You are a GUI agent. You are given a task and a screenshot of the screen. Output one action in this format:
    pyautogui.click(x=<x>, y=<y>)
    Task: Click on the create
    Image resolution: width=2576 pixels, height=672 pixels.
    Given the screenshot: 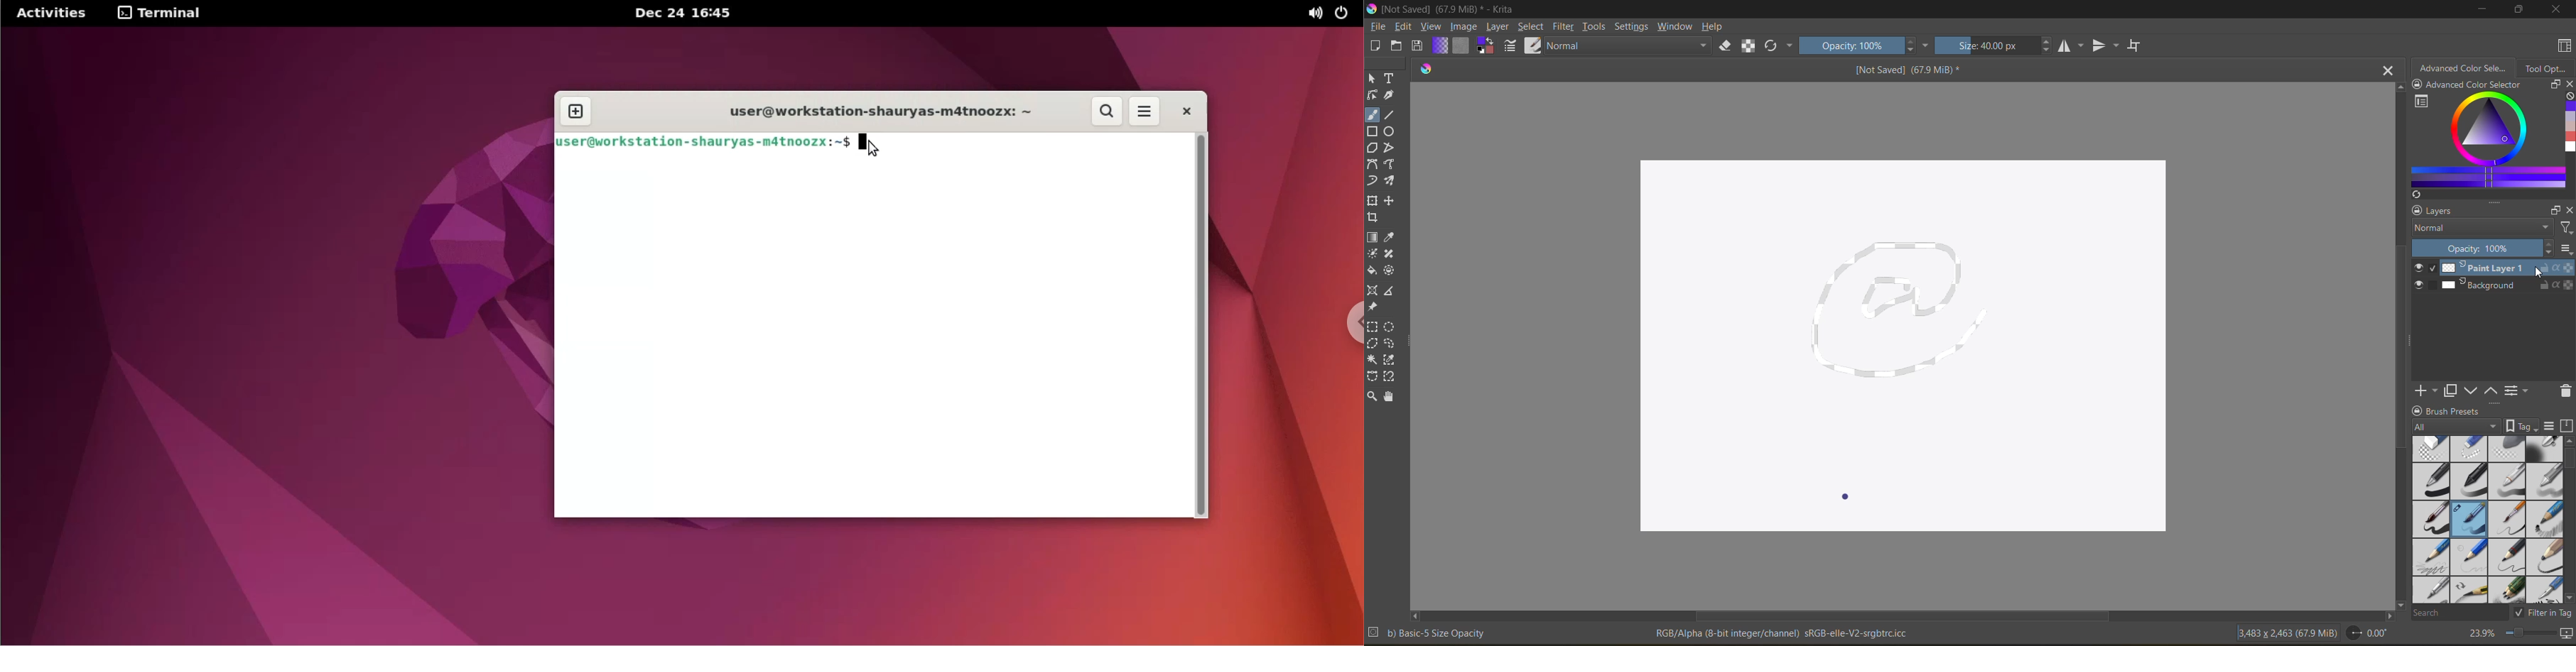 What is the action you would take?
    pyautogui.click(x=2427, y=391)
    